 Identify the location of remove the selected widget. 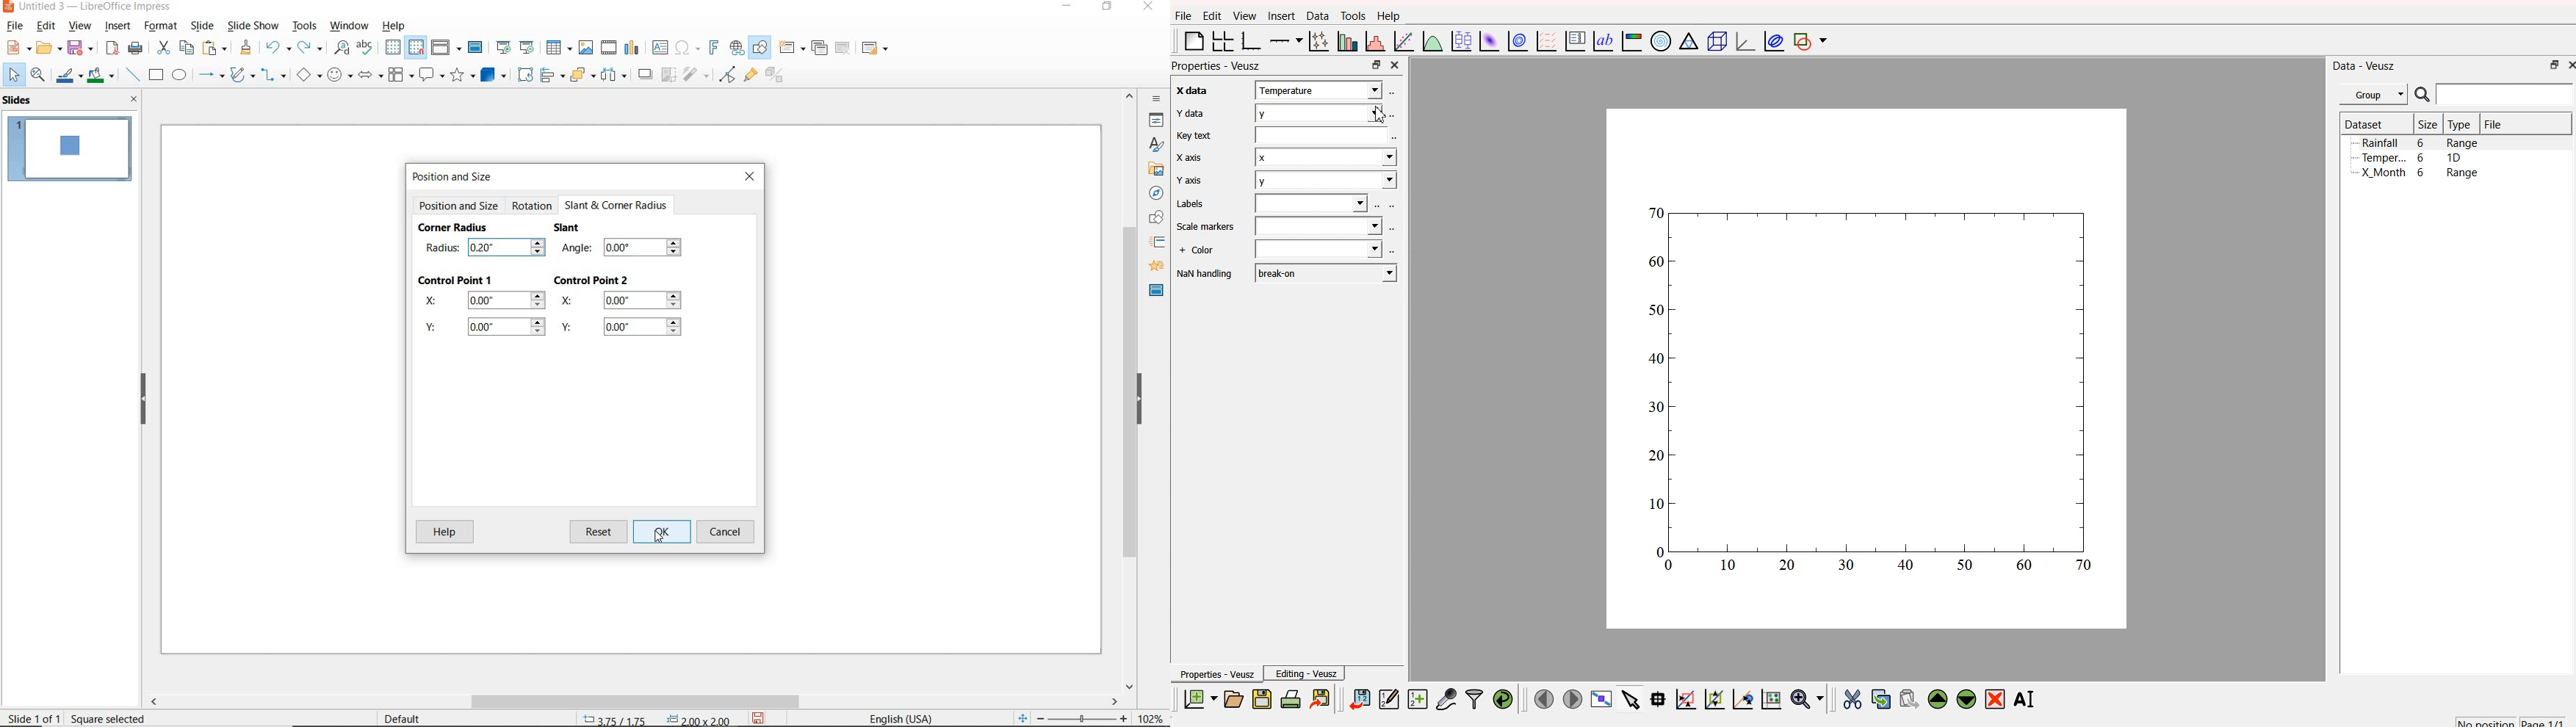
(1996, 699).